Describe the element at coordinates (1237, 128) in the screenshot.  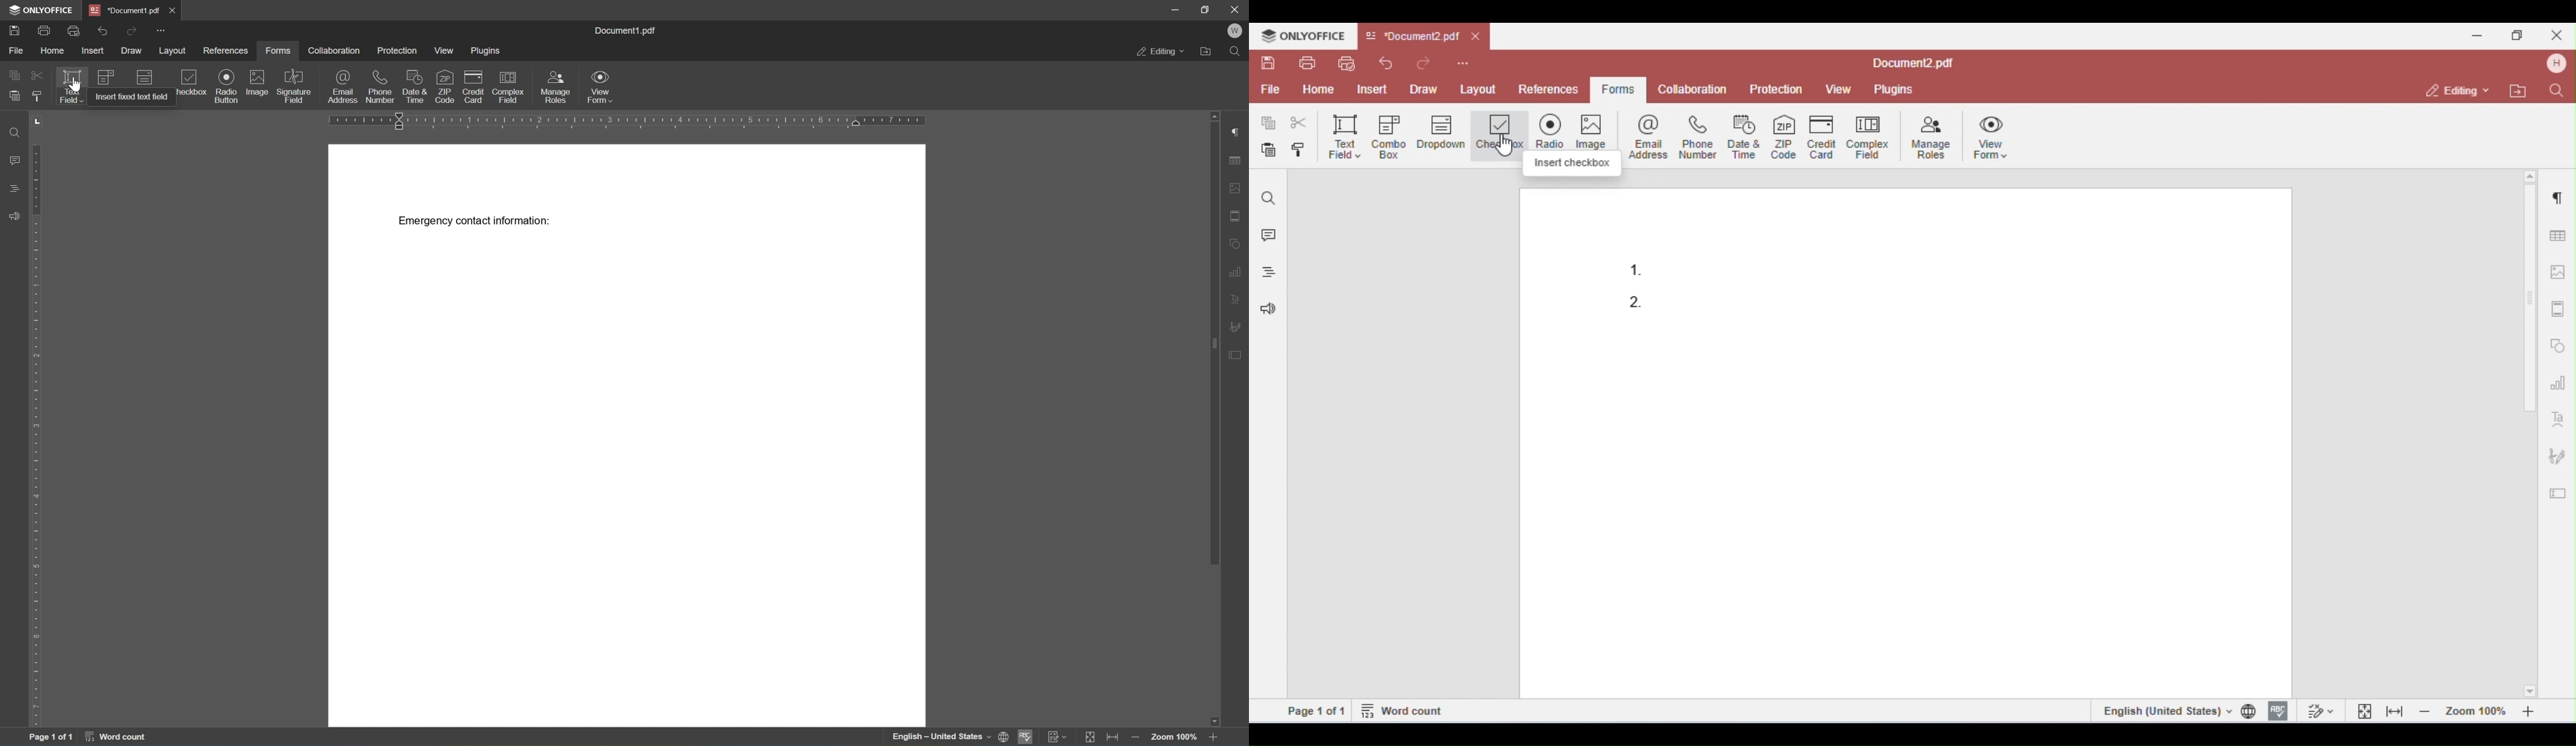
I see `paragraph settings` at that location.